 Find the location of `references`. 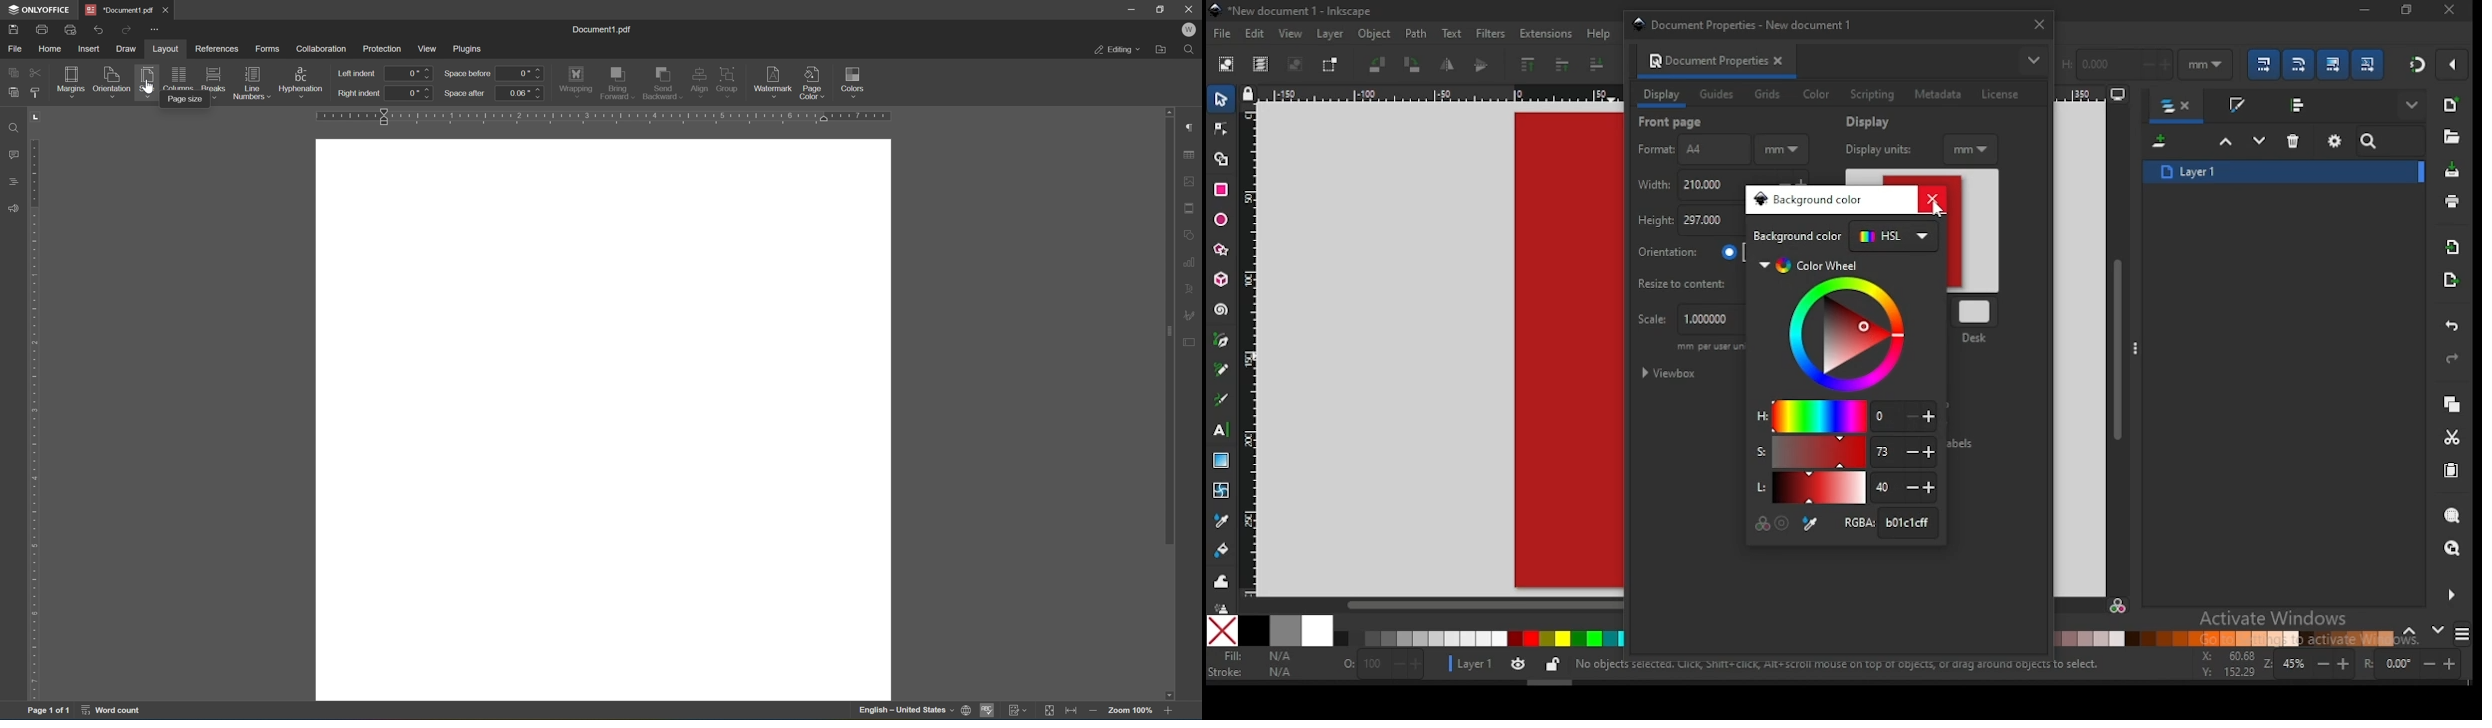

references is located at coordinates (217, 50).